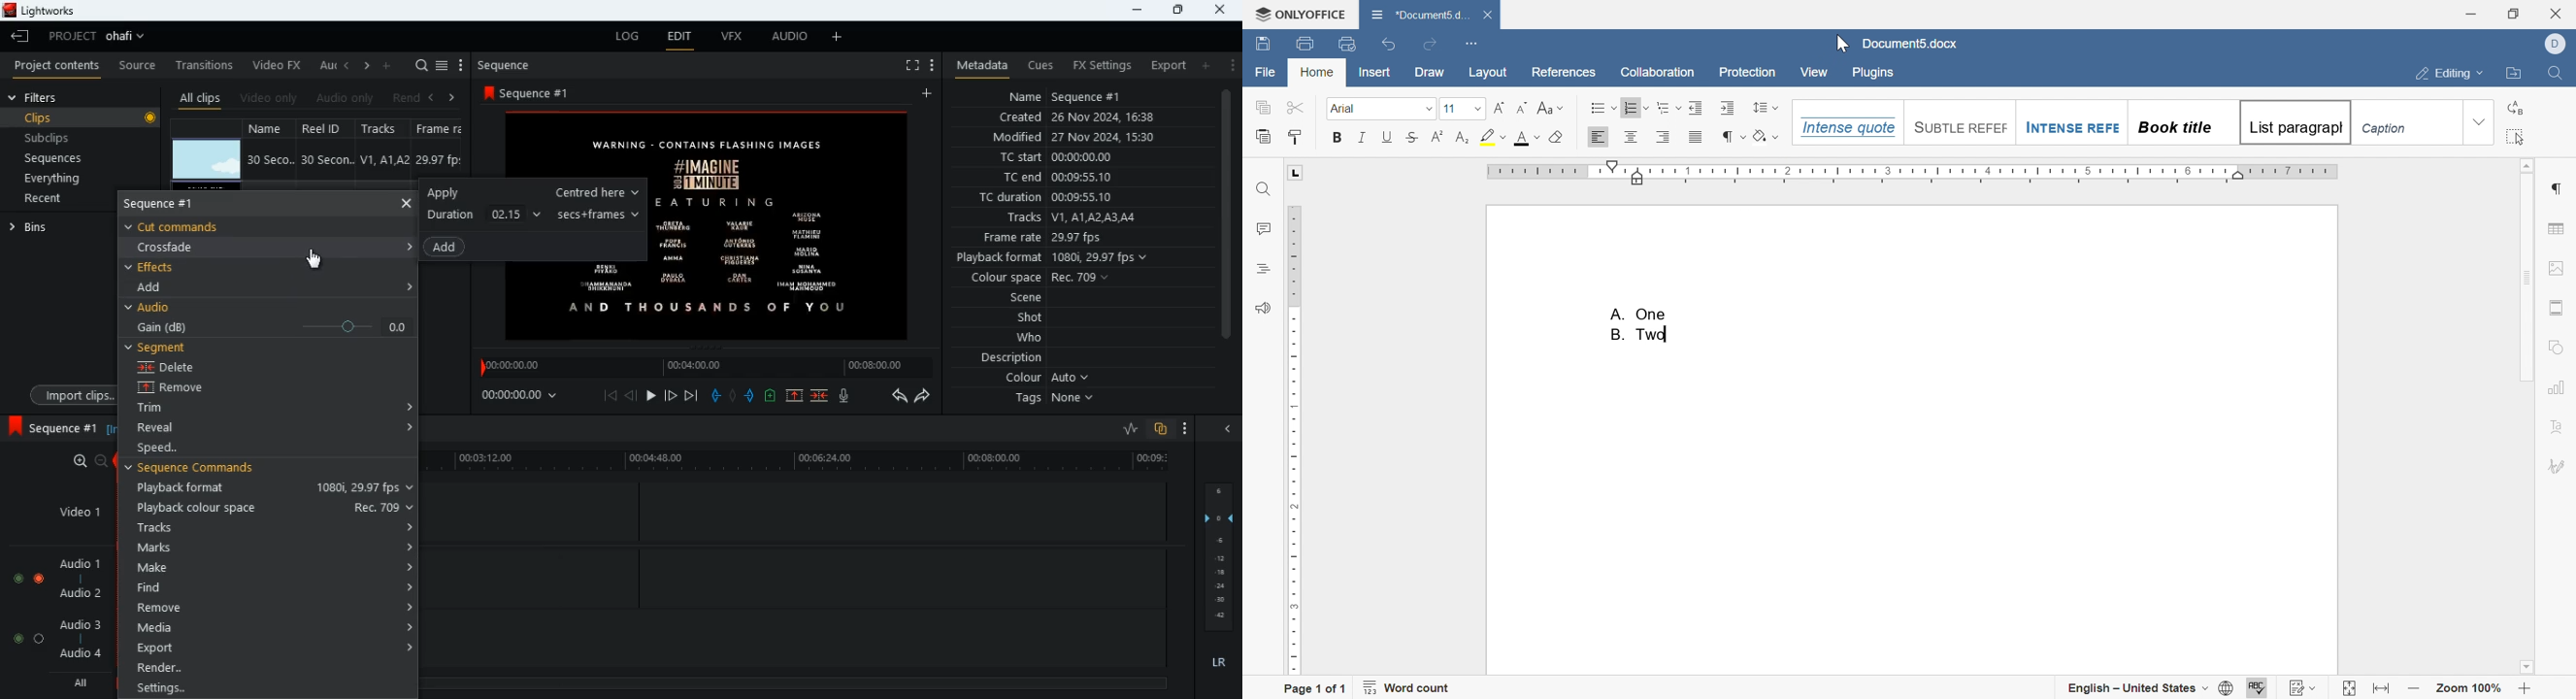 This screenshot has width=2576, height=700. What do you see at coordinates (449, 248) in the screenshot?
I see `add` at bounding box center [449, 248].